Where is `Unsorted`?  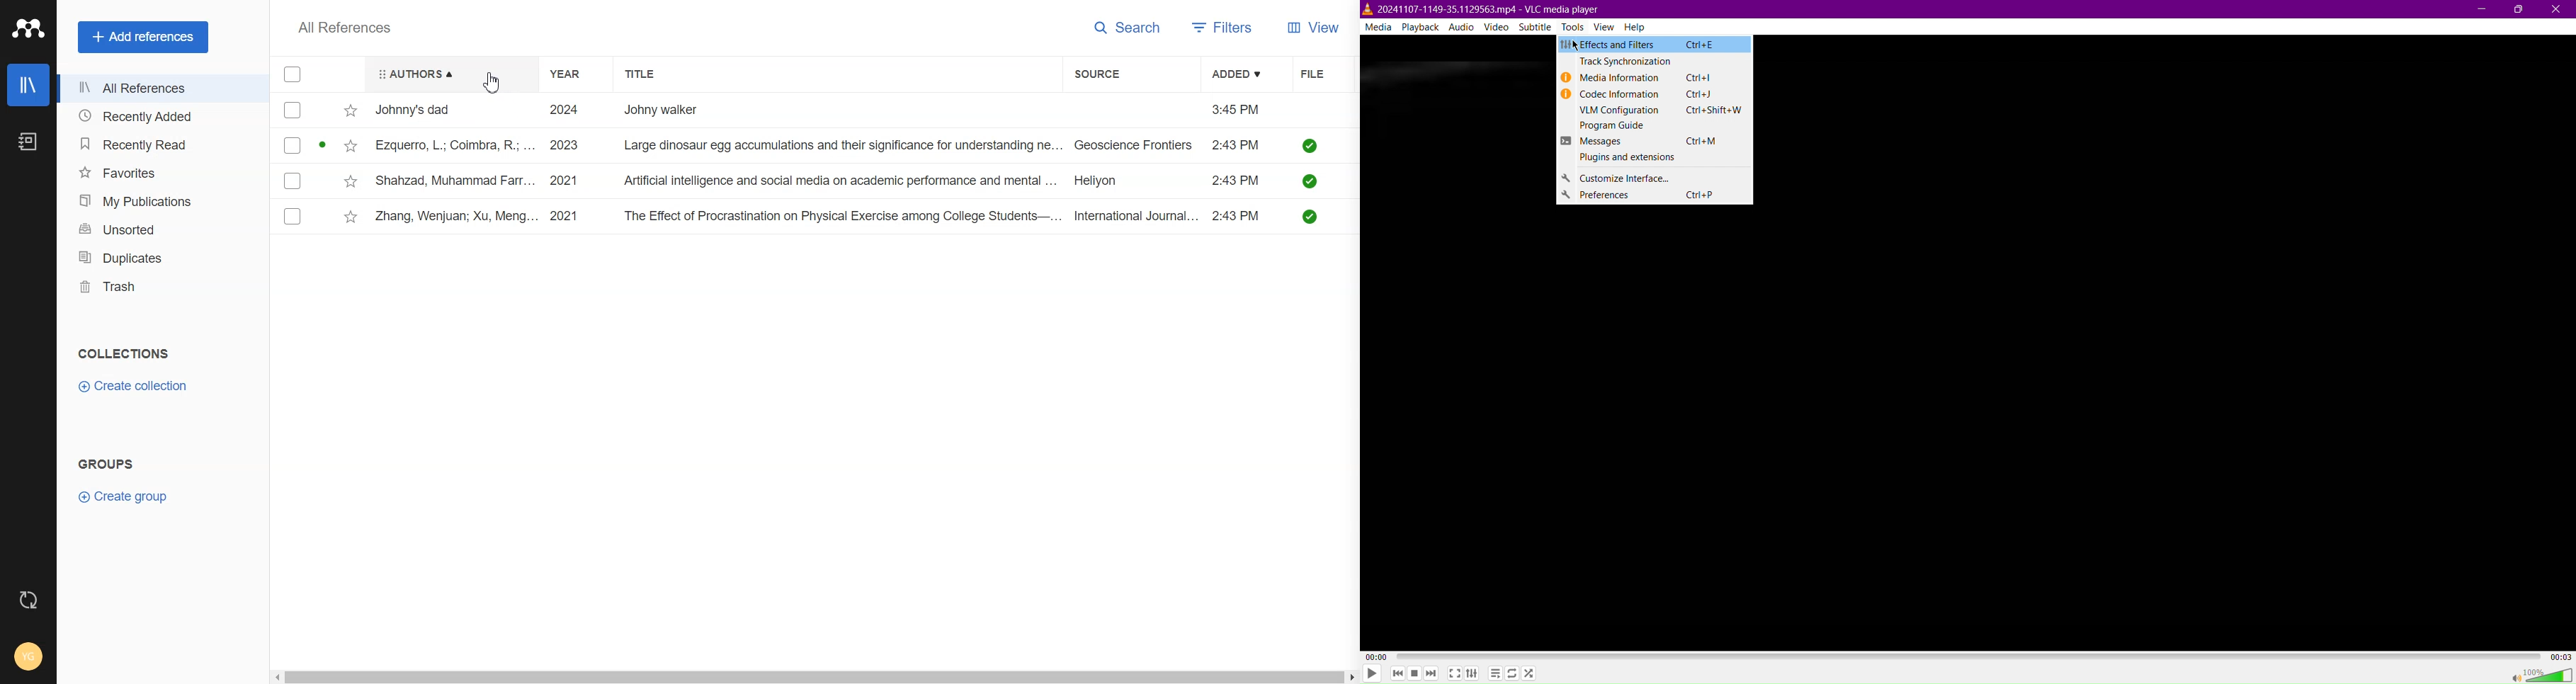
Unsorted is located at coordinates (157, 229).